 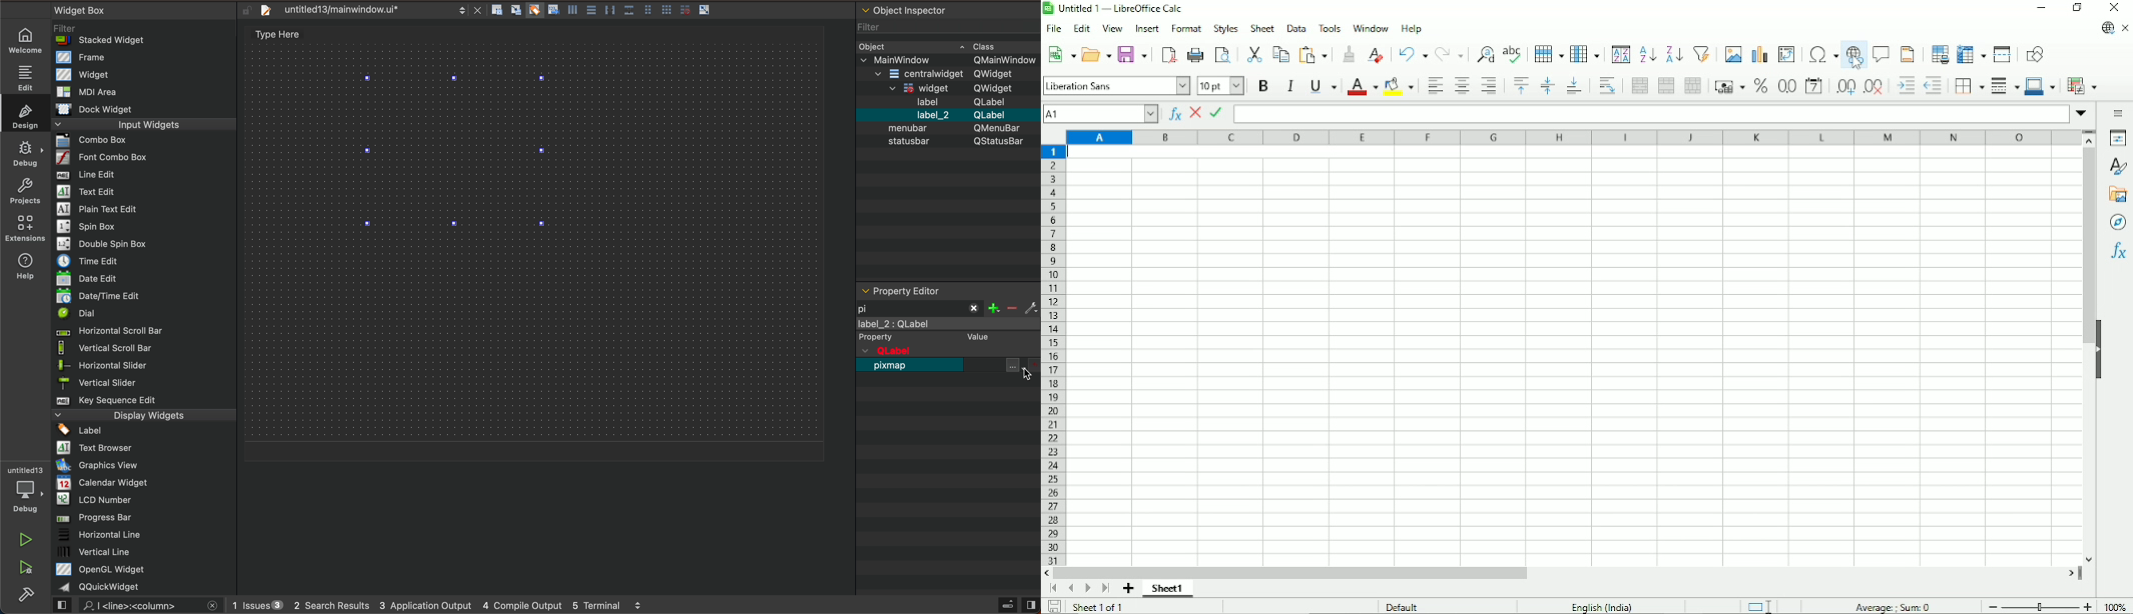 I want to click on Borders, so click(x=1969, y=86).